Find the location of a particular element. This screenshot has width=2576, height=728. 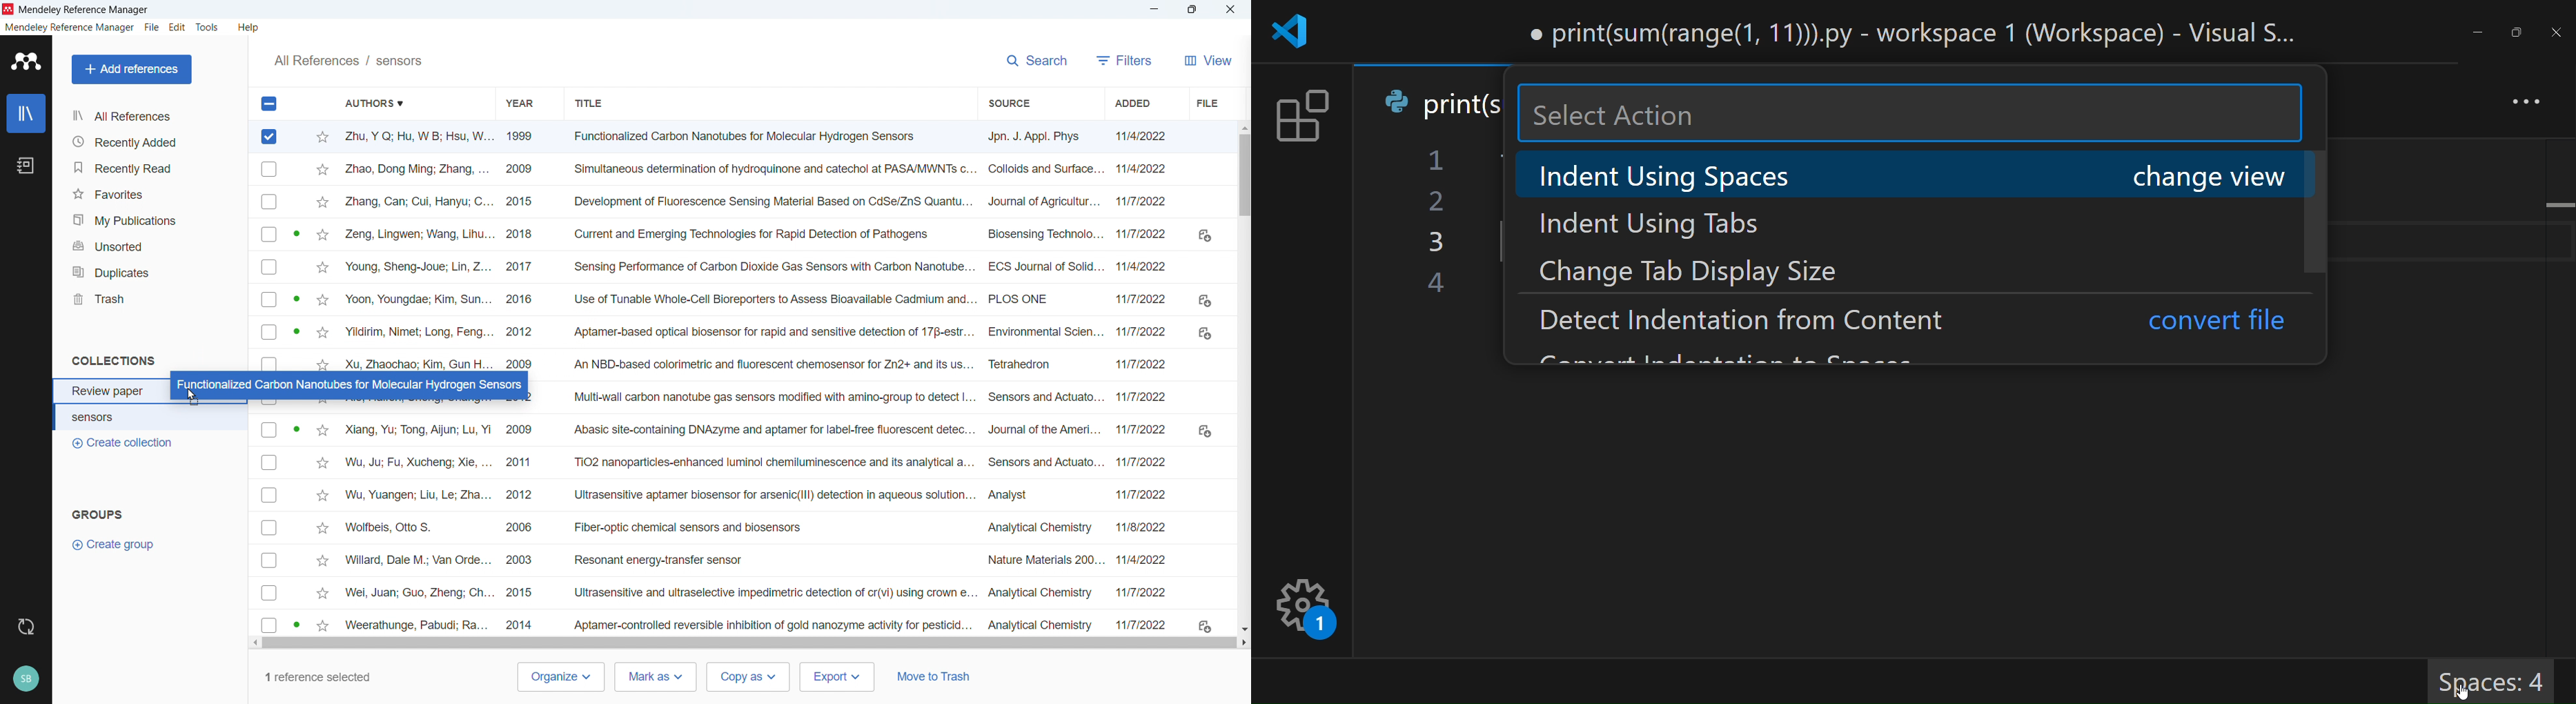

more is located at coordinates (2523, 105).